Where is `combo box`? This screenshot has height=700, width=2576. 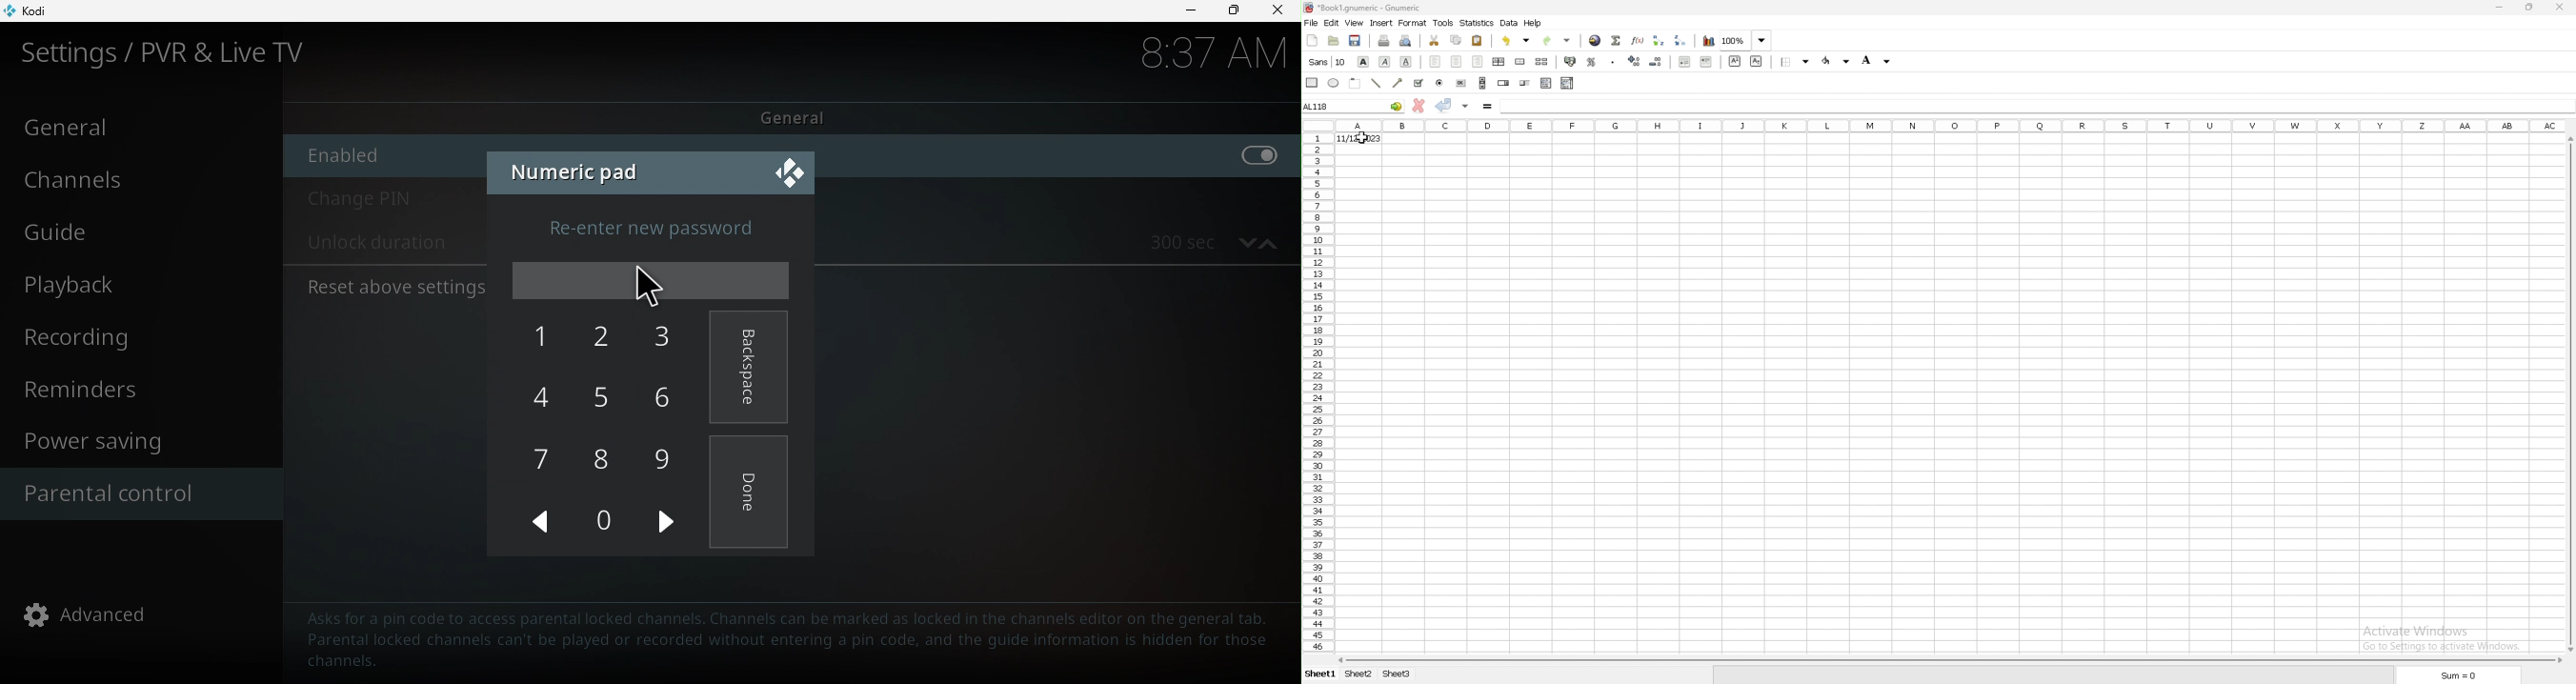 combo box is located at coordinates (1568, 83).